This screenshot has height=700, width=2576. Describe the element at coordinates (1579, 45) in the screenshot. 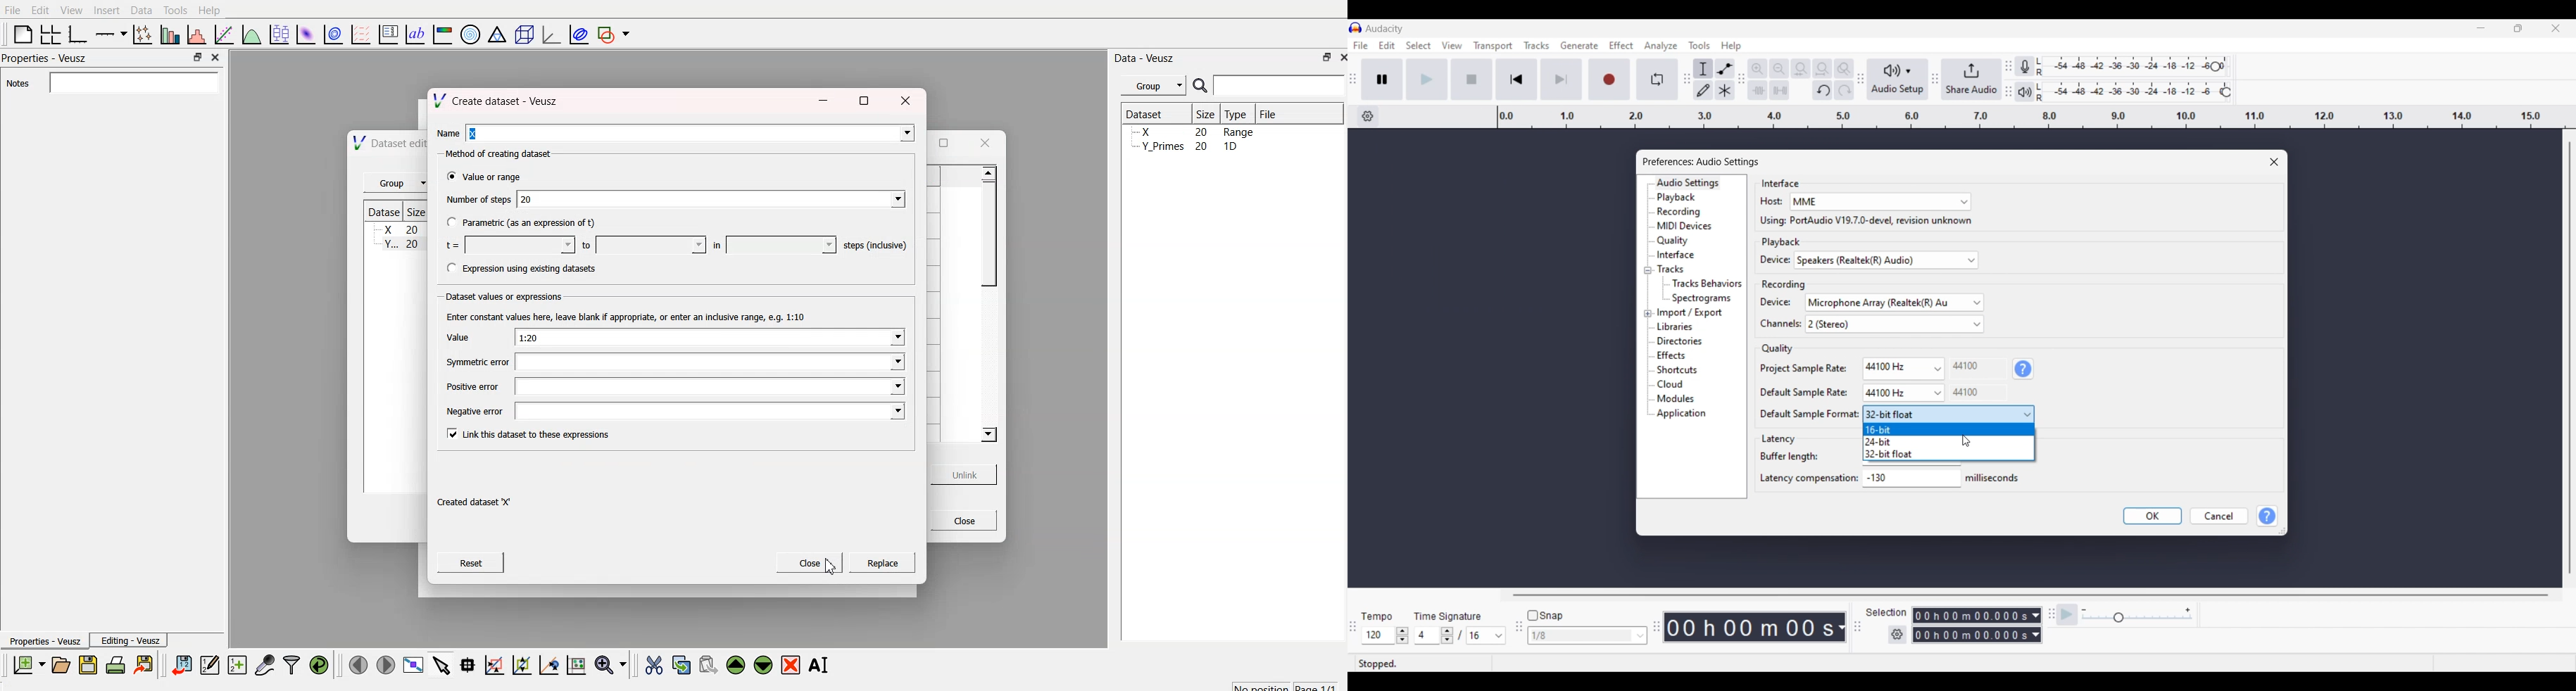

I see `Generate menu` at that location.